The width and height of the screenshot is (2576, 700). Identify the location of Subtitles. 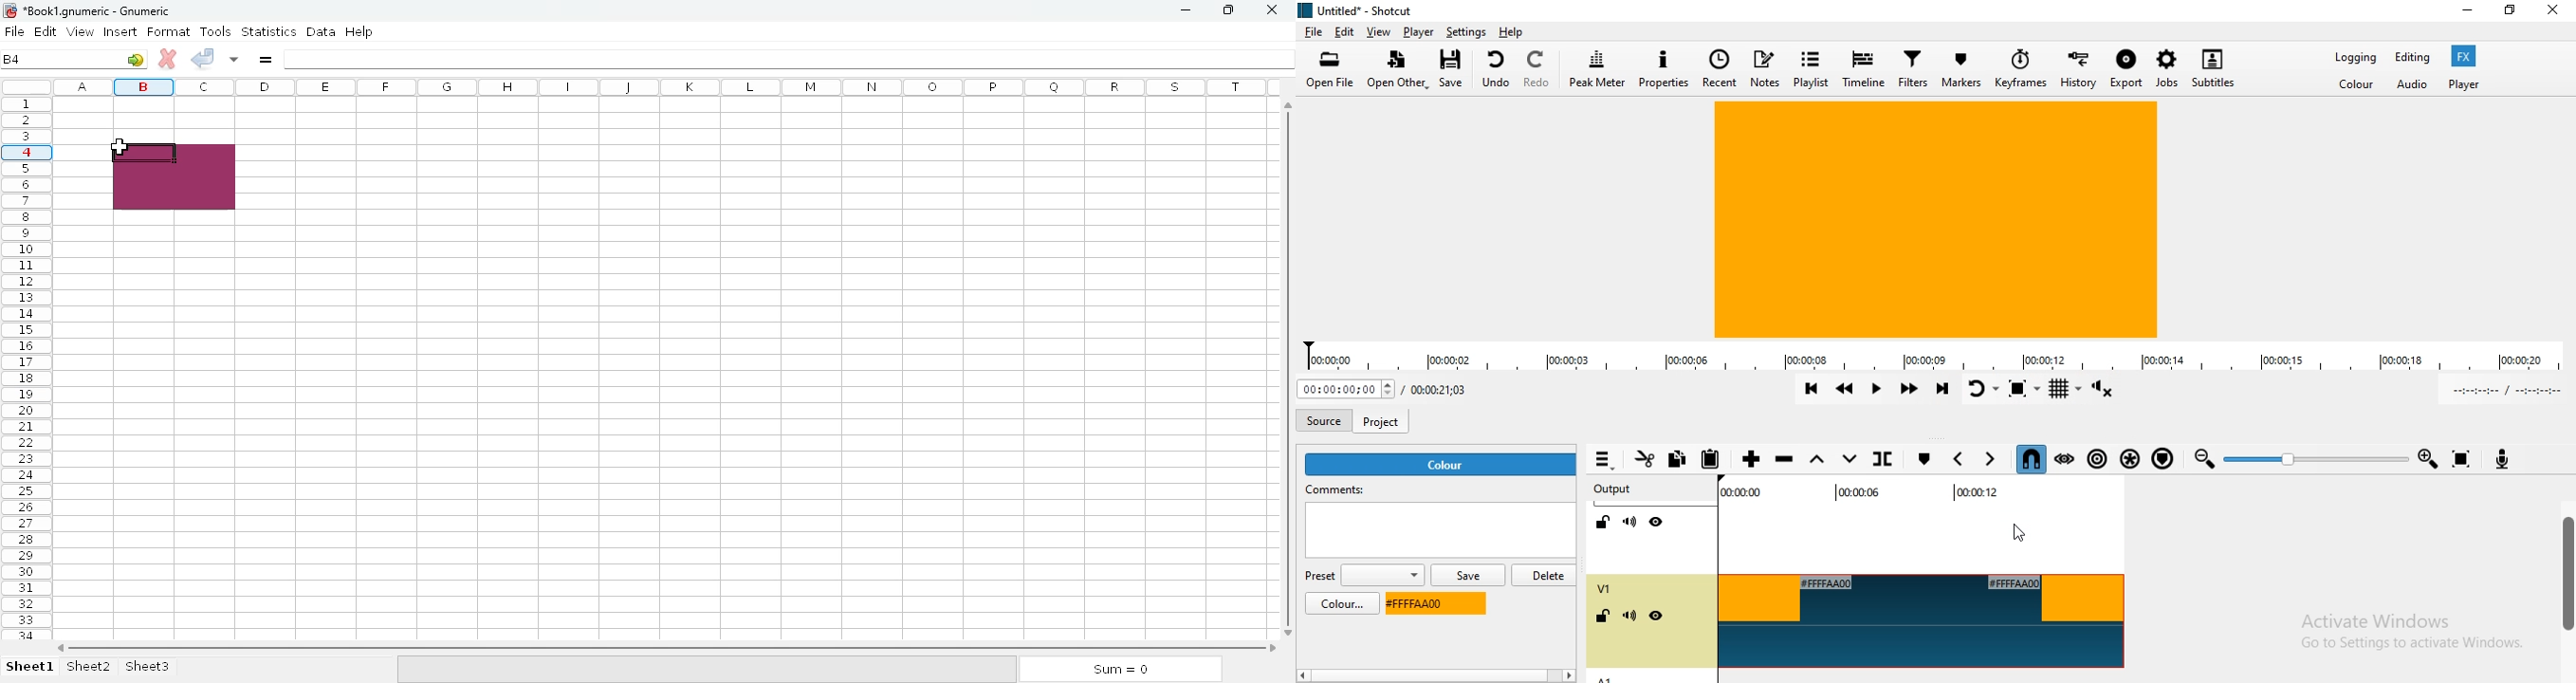
(2215, 66).